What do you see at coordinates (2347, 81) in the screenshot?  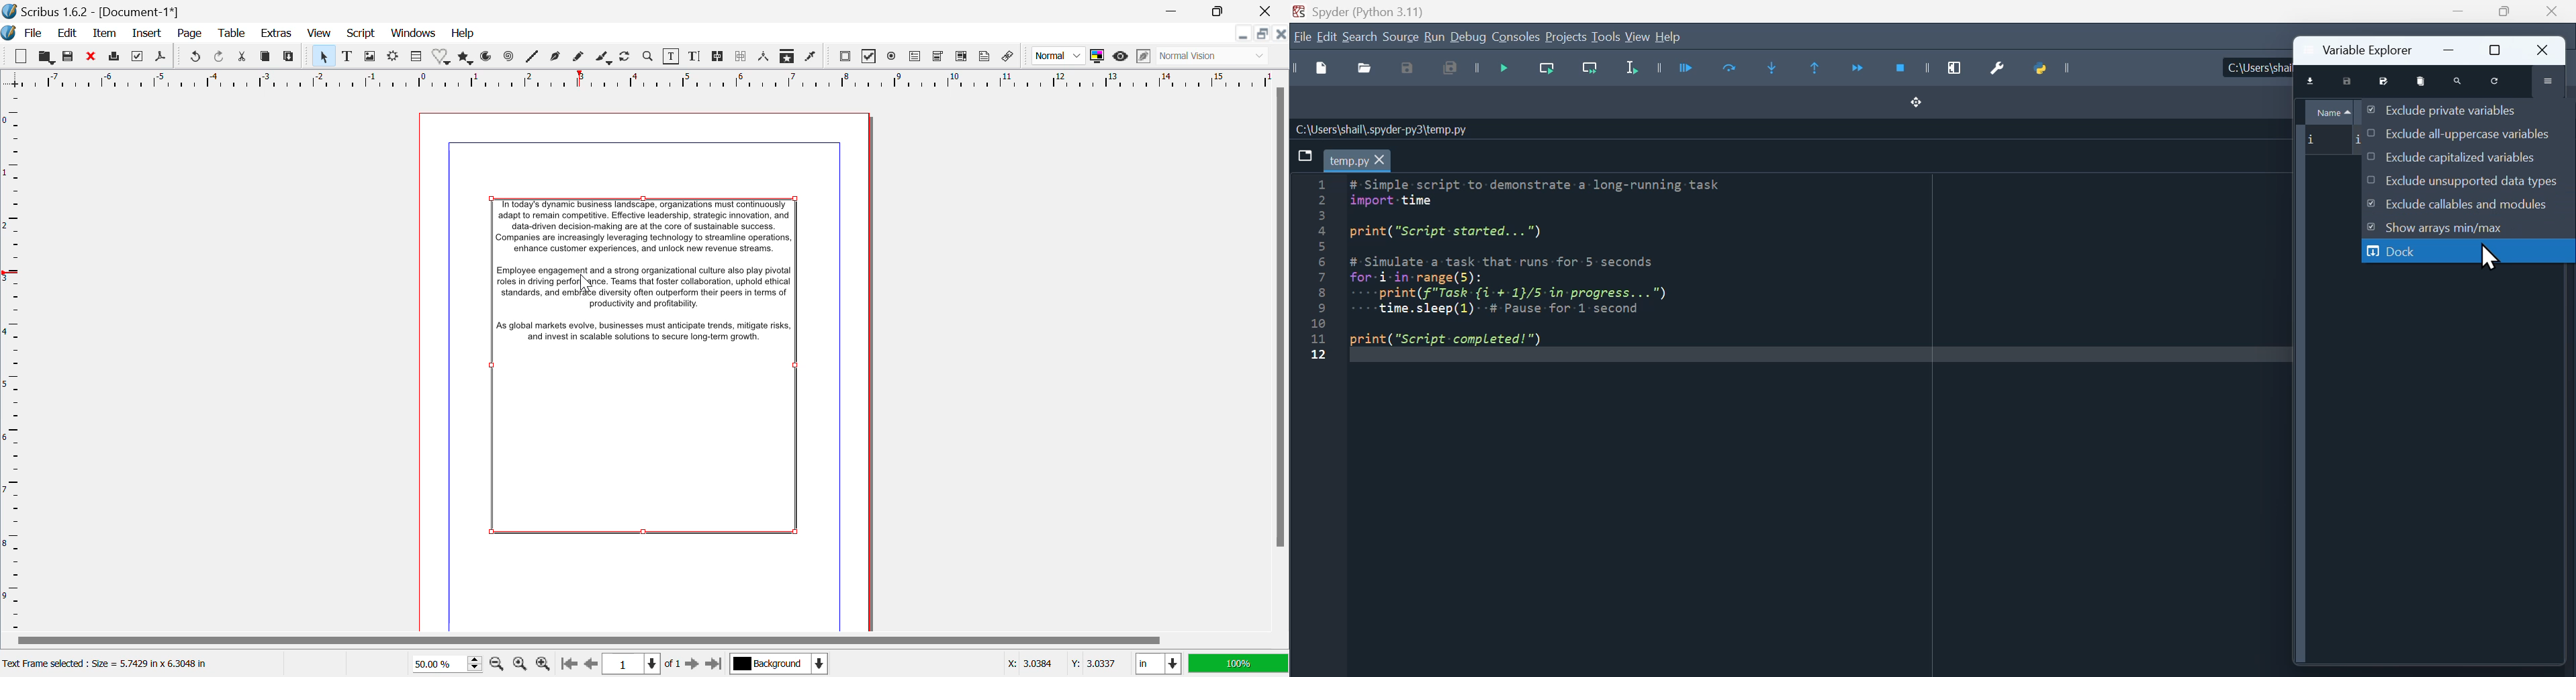 I see `save data` at bounding box center [2347, 81].